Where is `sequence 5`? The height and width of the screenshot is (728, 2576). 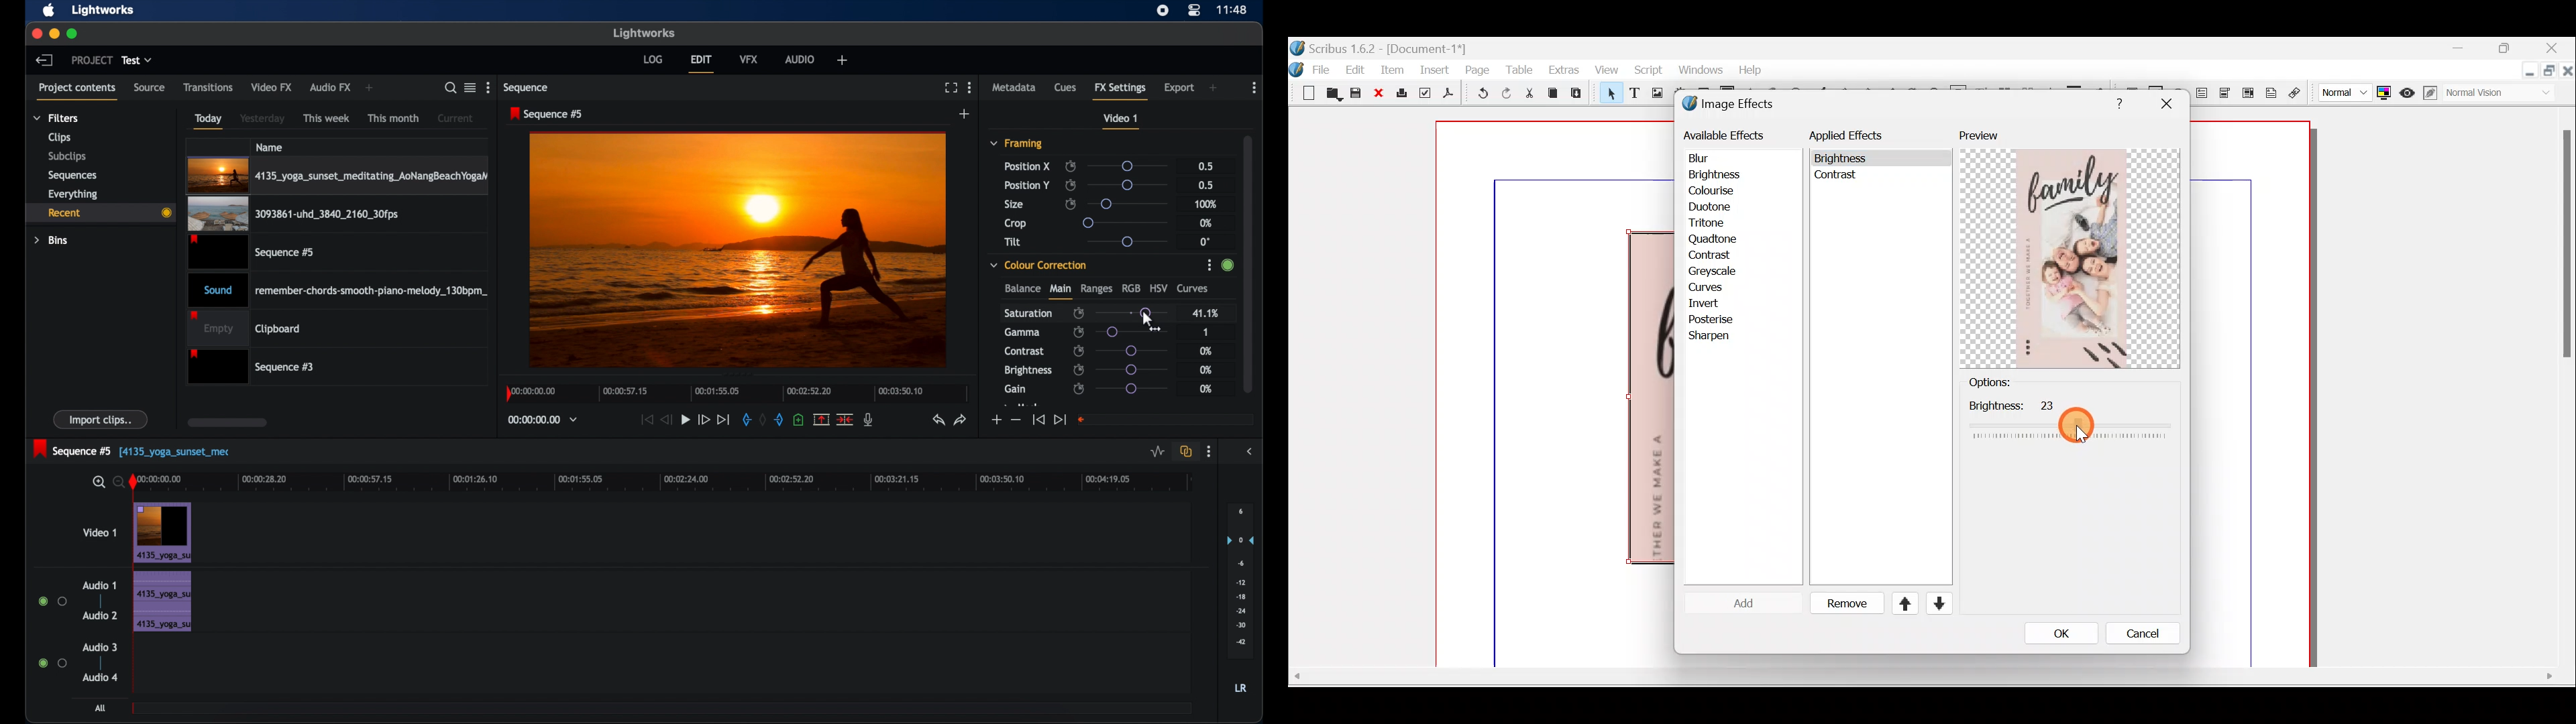
sequence 5 is located at coordinates (73, 448).